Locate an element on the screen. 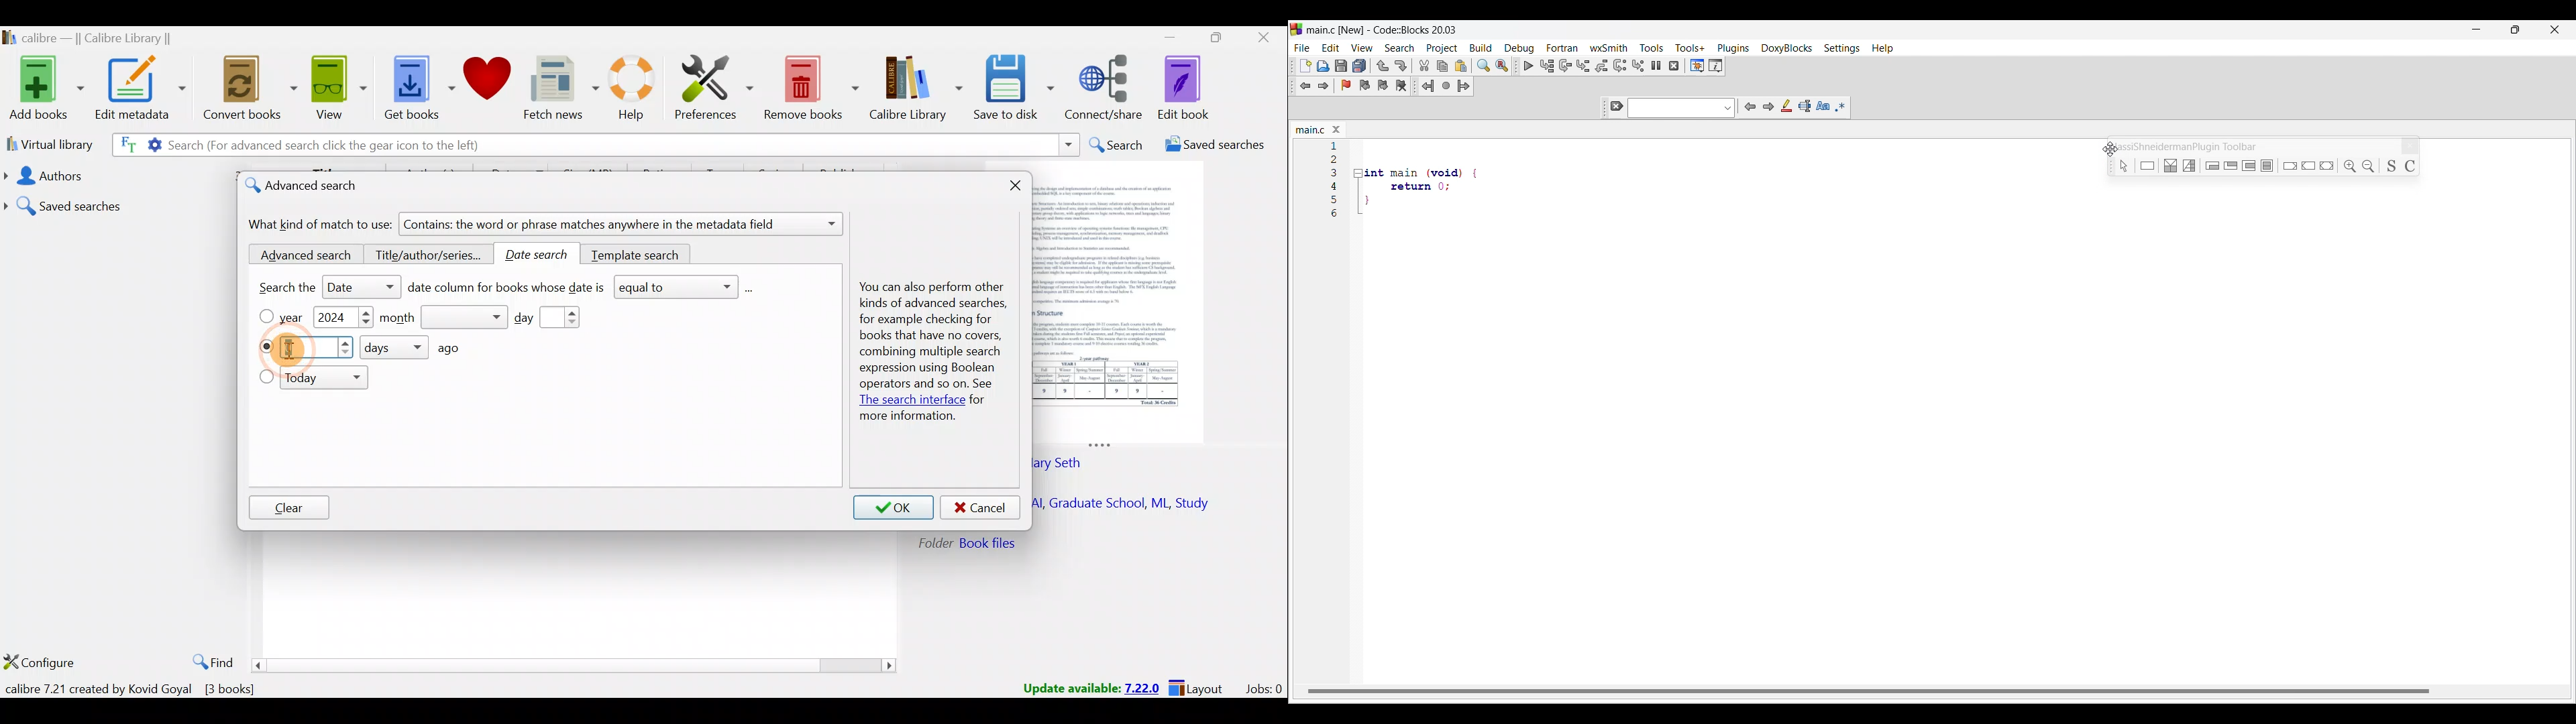 This screenshot has width=2576, height=728. Plugins menu is located at coordinates (1733, 49).